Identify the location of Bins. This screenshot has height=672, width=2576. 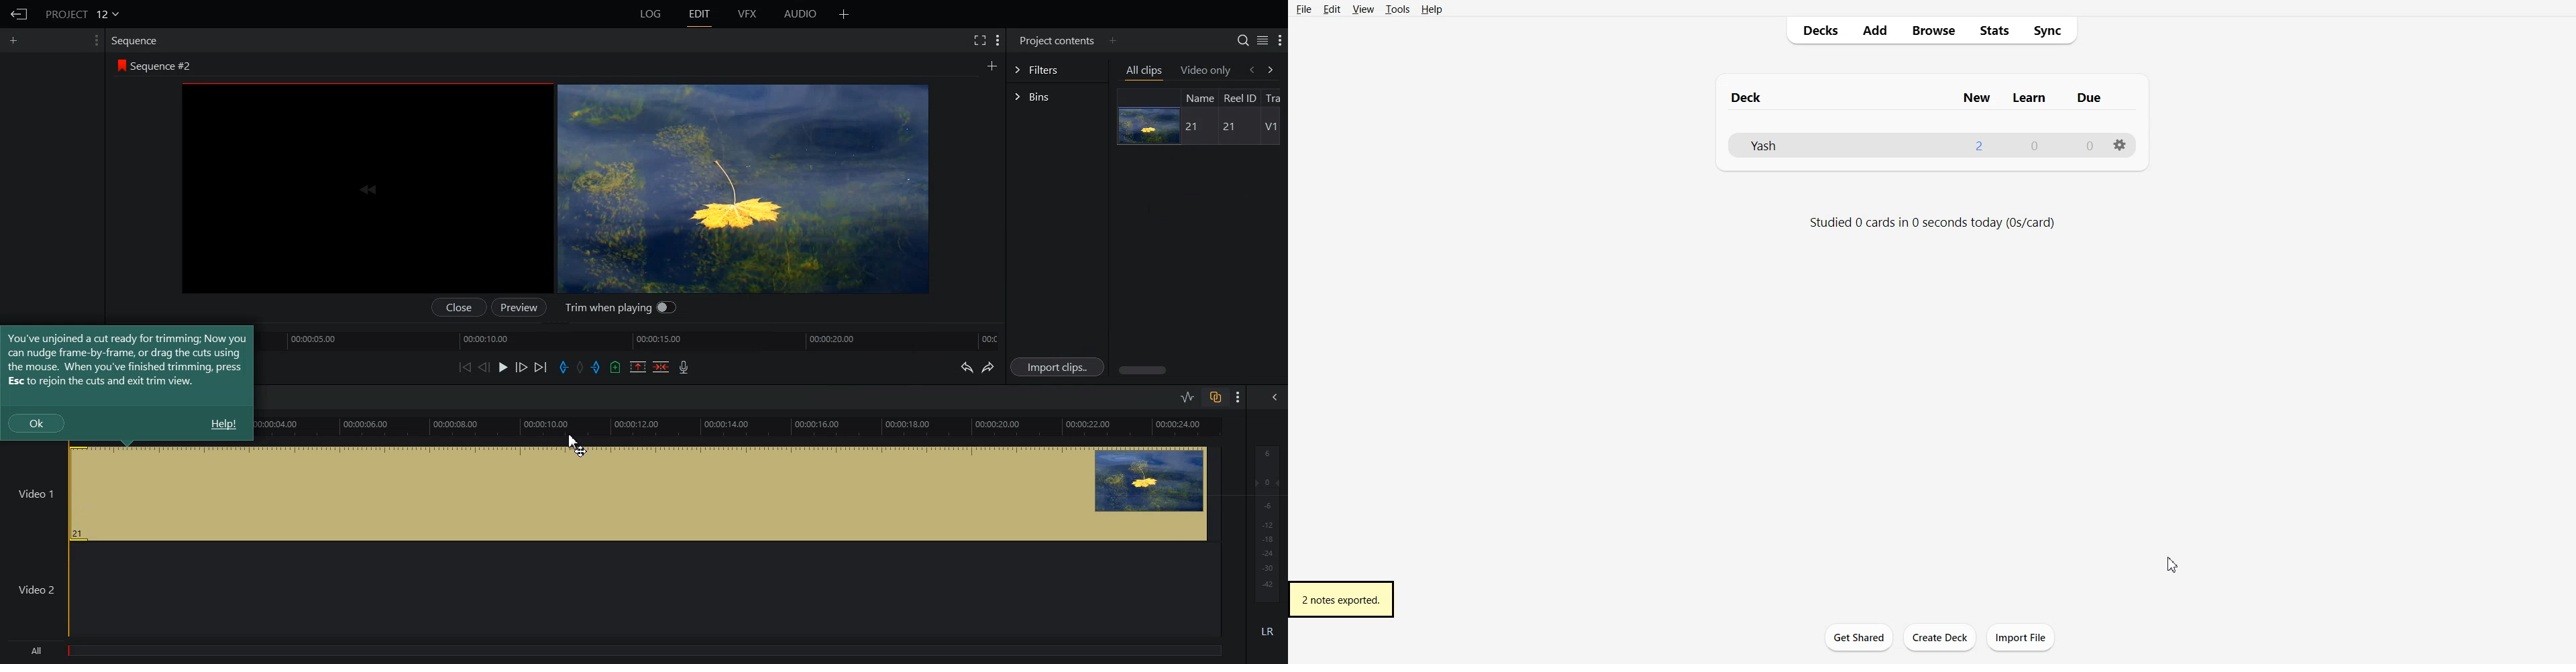
(1057, 97).